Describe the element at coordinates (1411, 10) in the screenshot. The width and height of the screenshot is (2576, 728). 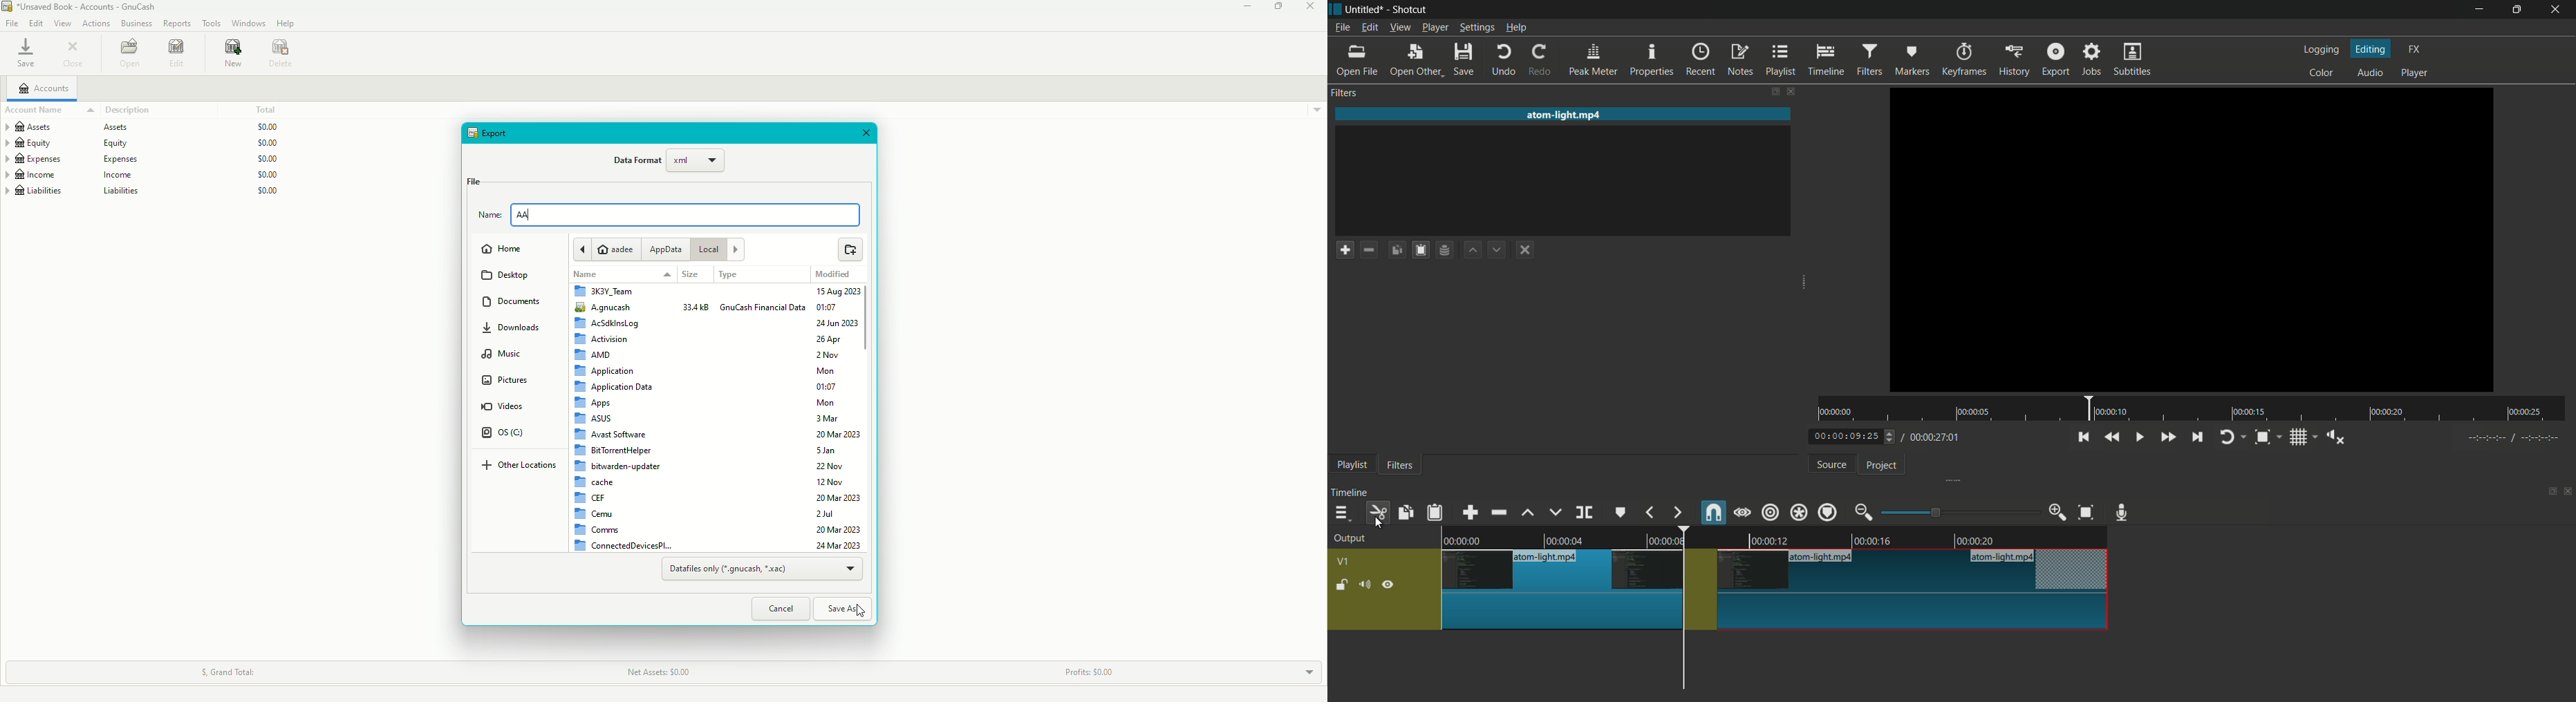
I see `app name` at that location.